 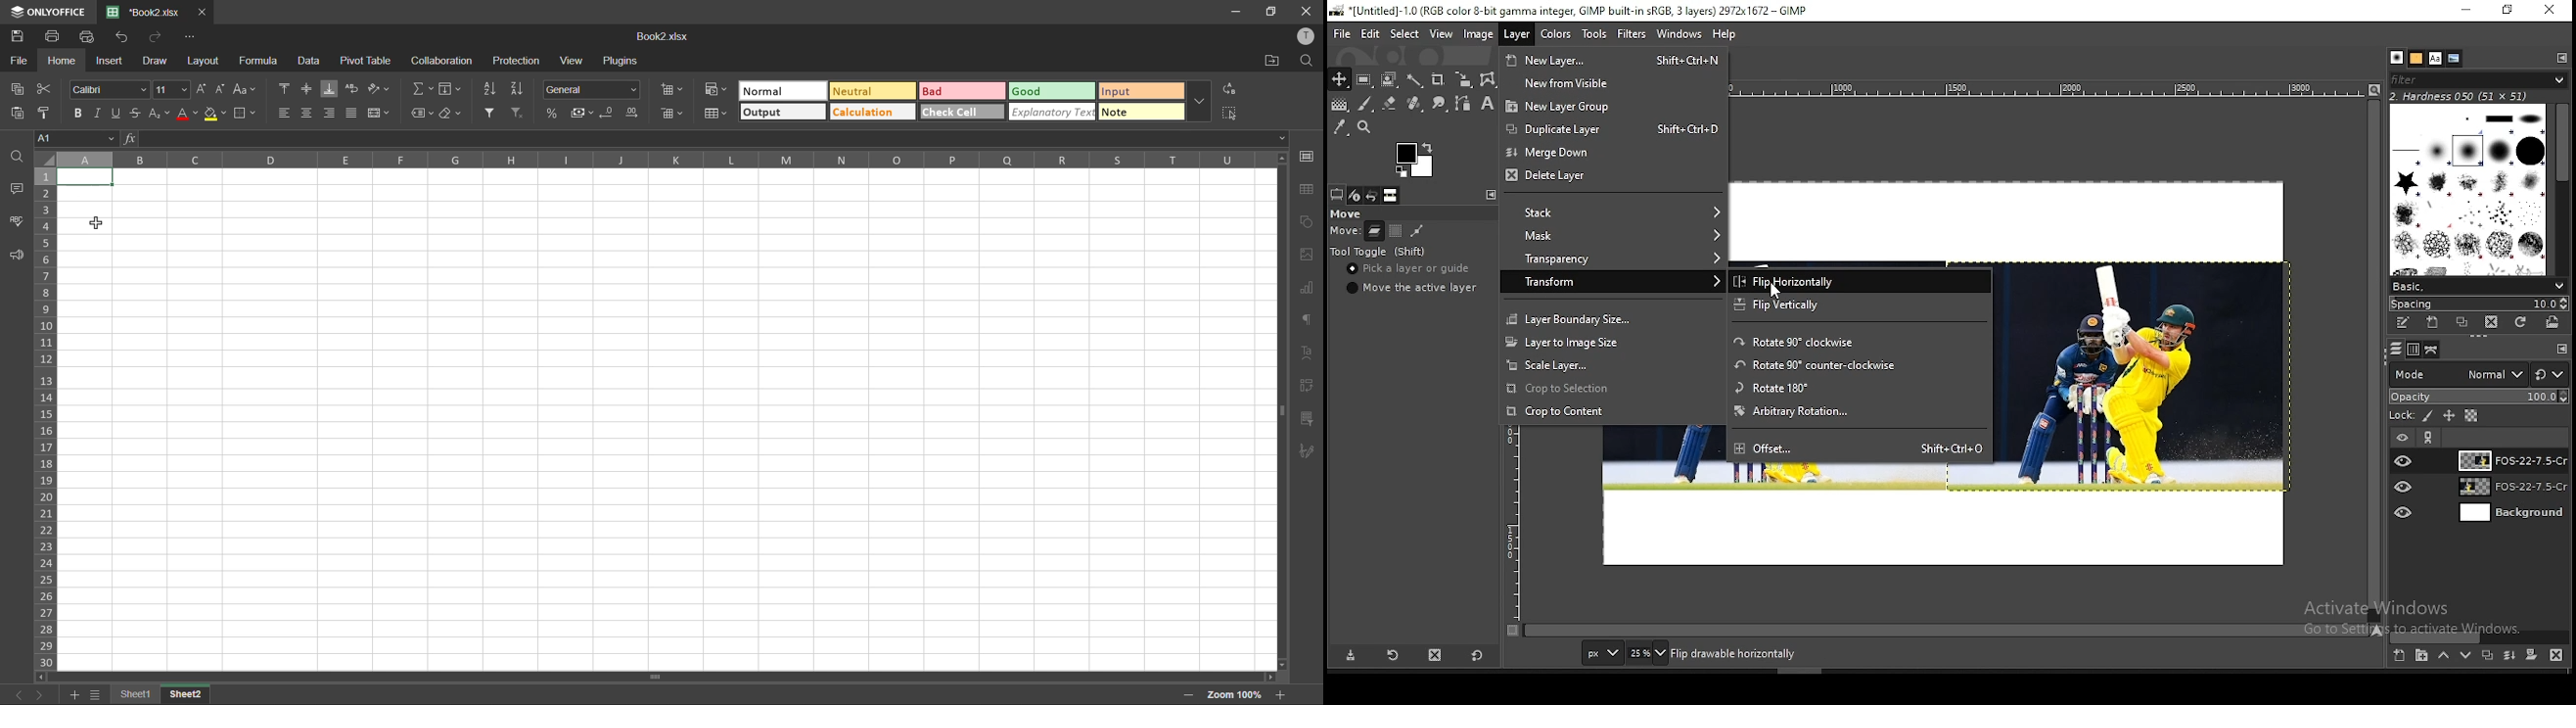 What do you see at coordinates (652, 159) in the screenshot?
I see `column names in alphabets` at bounding box center [652, 159].